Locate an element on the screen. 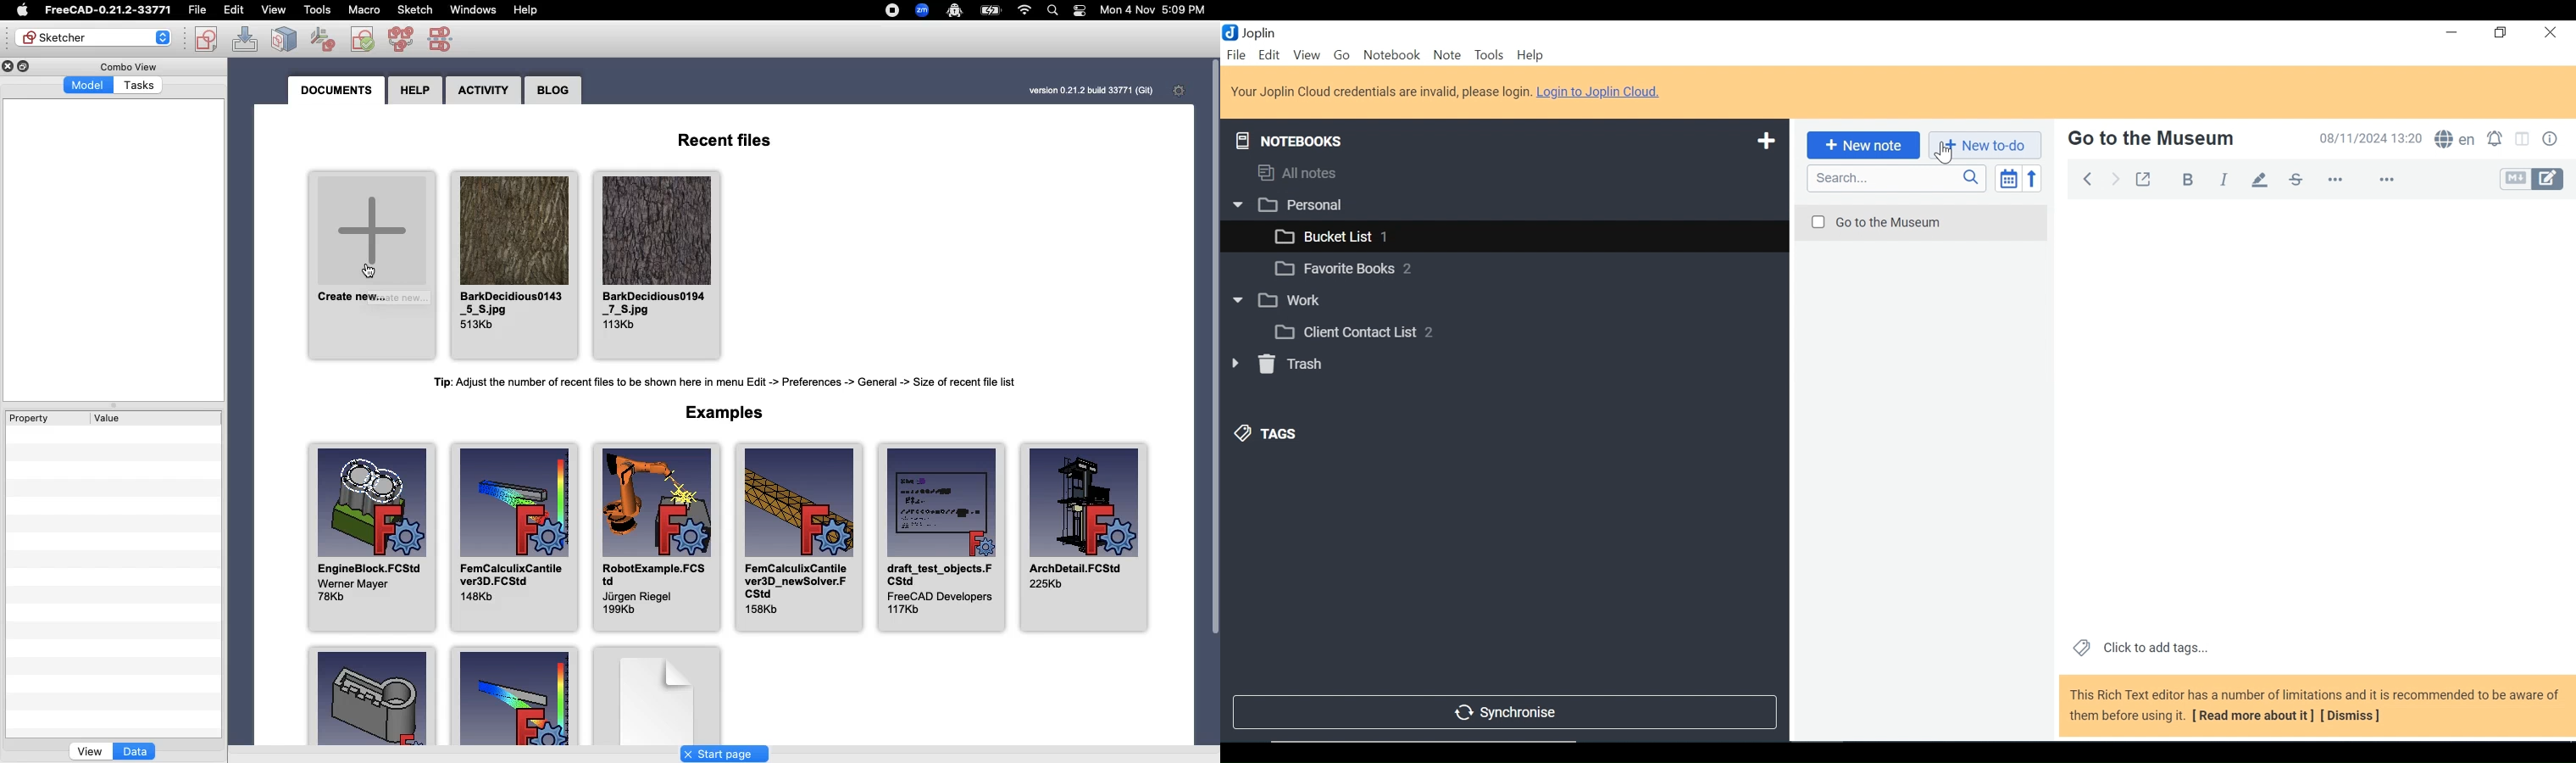 The image size is (2576, 784). Spell Checker is located at coordinates (2457, 140).